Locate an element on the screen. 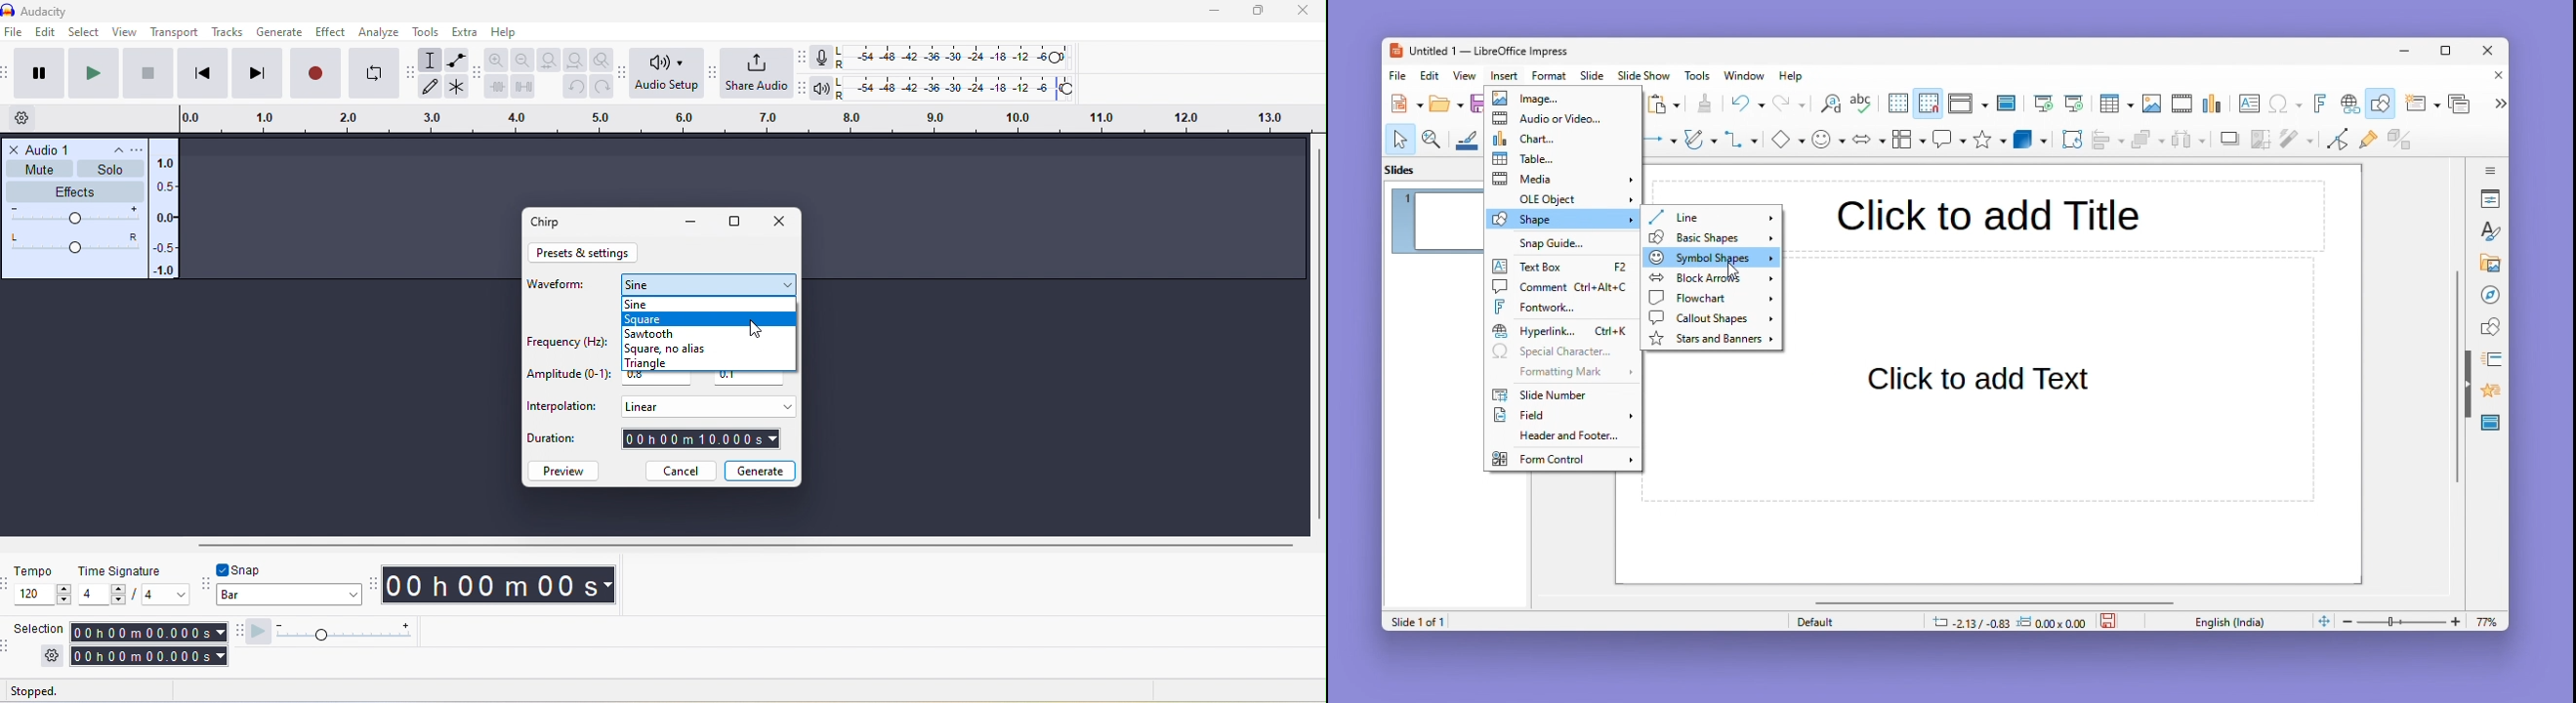 This screenshot has height=728, width=2576. multi tool is located at coordinates (458, 87).